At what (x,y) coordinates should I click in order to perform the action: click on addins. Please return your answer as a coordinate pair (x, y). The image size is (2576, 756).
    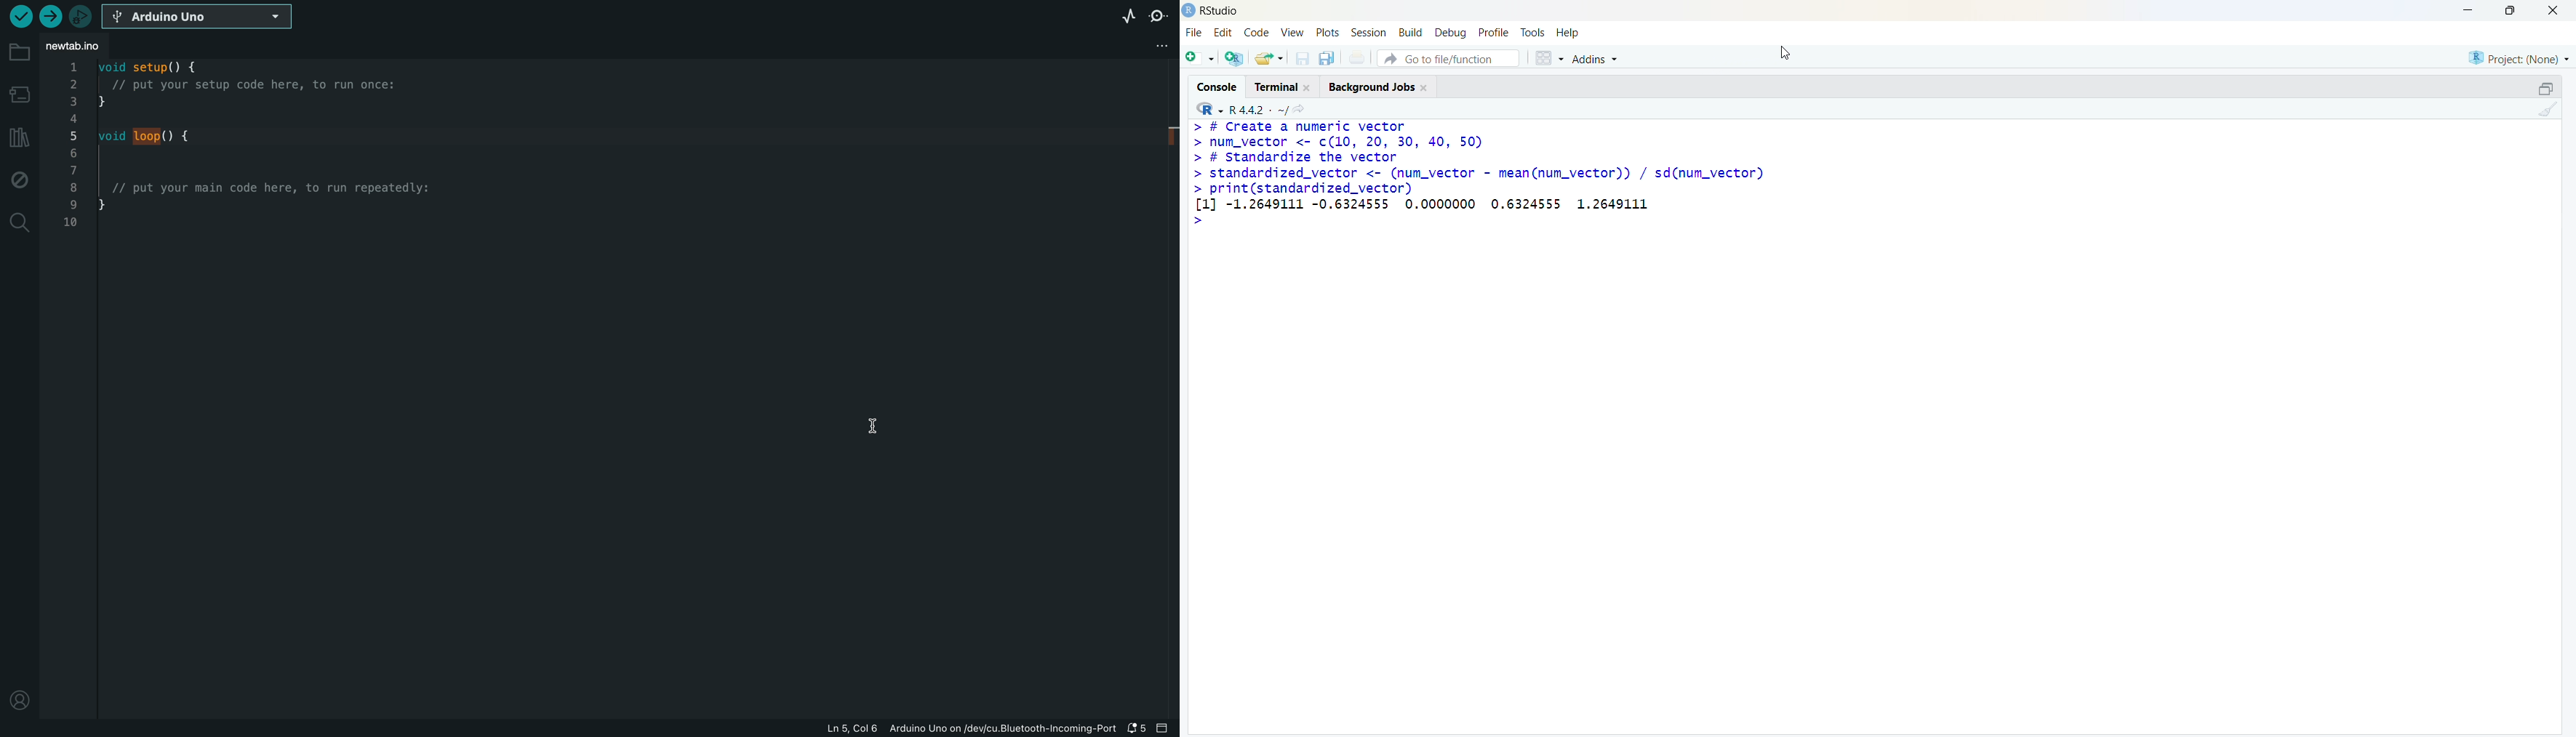
    Looking at the image, I should click on (1596, 60).